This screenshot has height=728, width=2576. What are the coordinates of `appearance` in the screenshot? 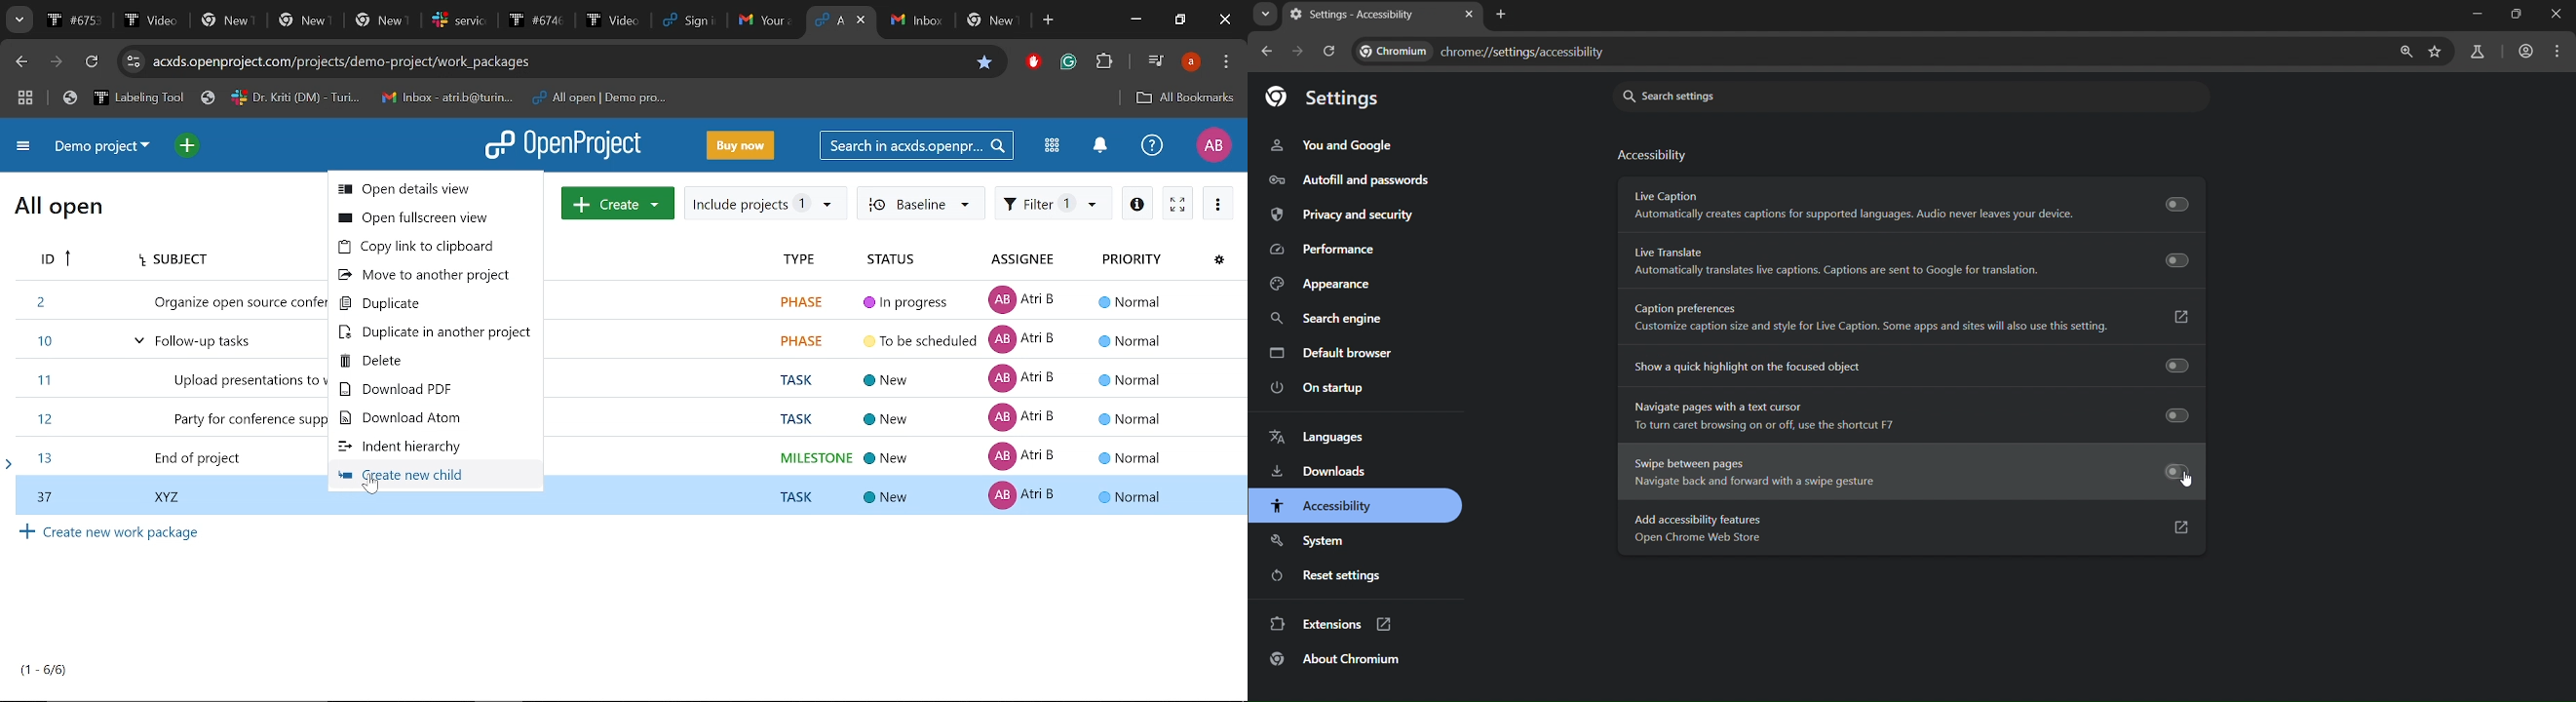 It's located at (1317, 283).